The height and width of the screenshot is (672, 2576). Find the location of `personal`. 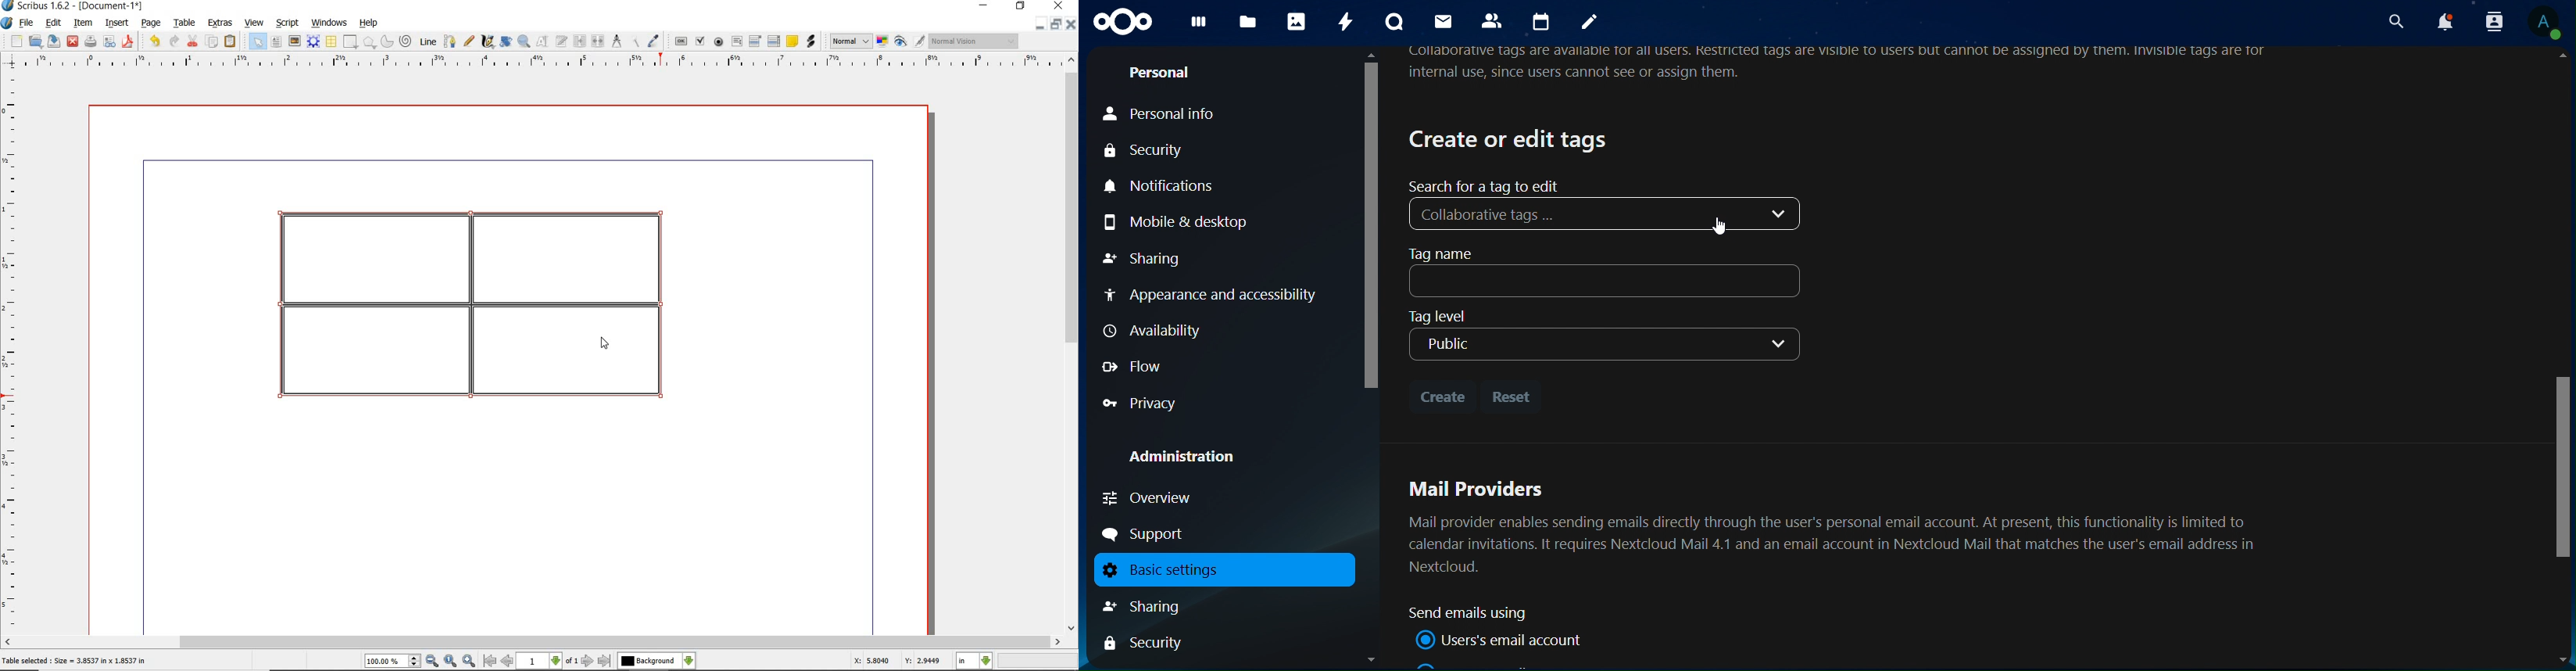

personal is located at coordinates (1161, 75).